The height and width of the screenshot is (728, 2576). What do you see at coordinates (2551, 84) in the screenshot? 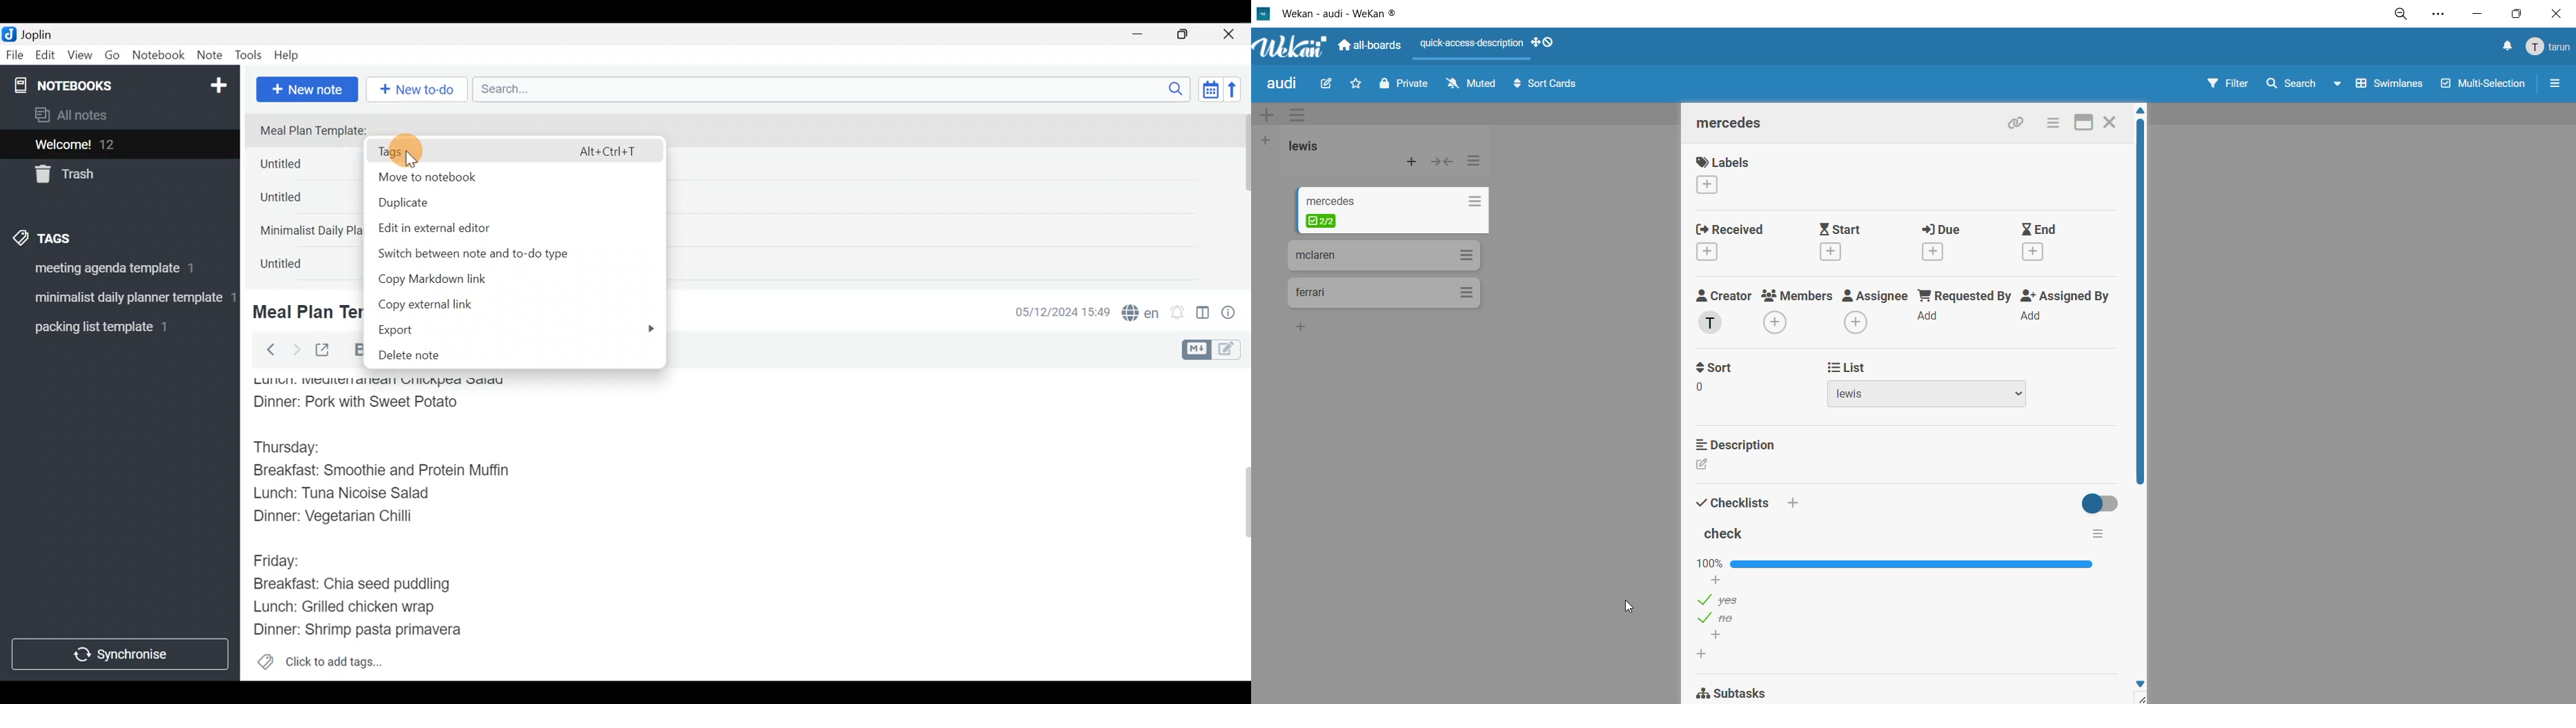
I see `sidebar` at bounding box center [2551, 84].